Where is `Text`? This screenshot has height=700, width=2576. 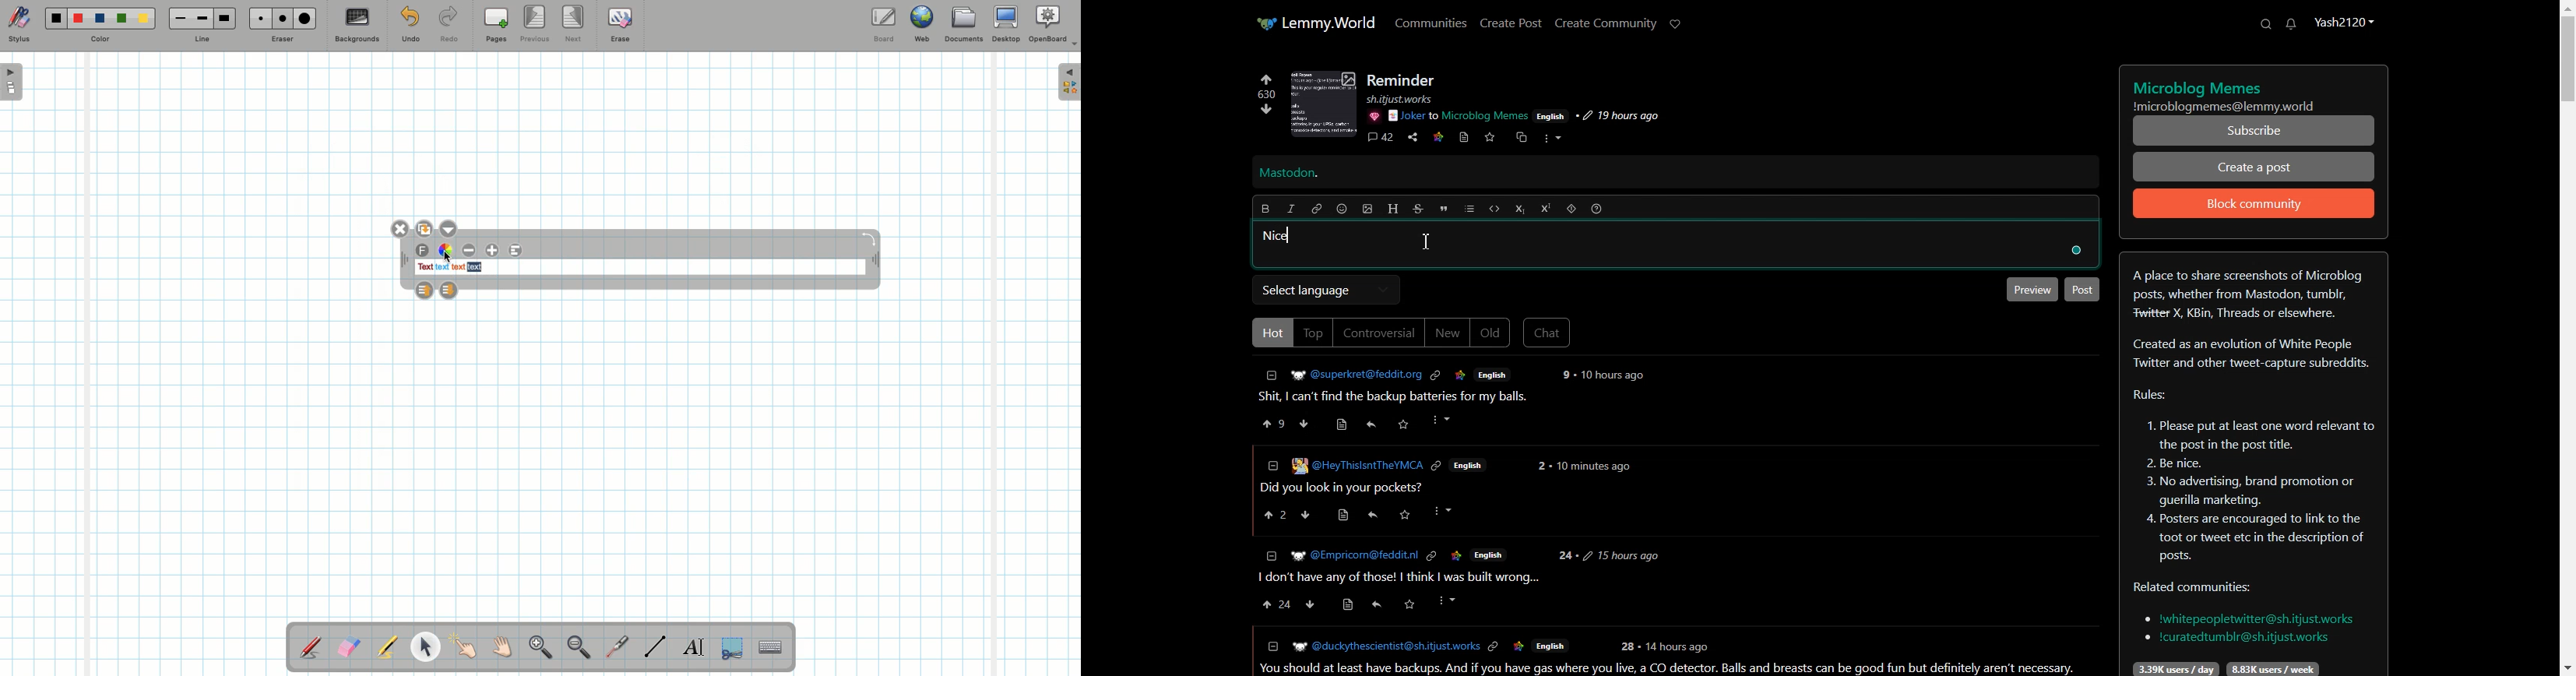 Text is located at coordinates (1278, 236).